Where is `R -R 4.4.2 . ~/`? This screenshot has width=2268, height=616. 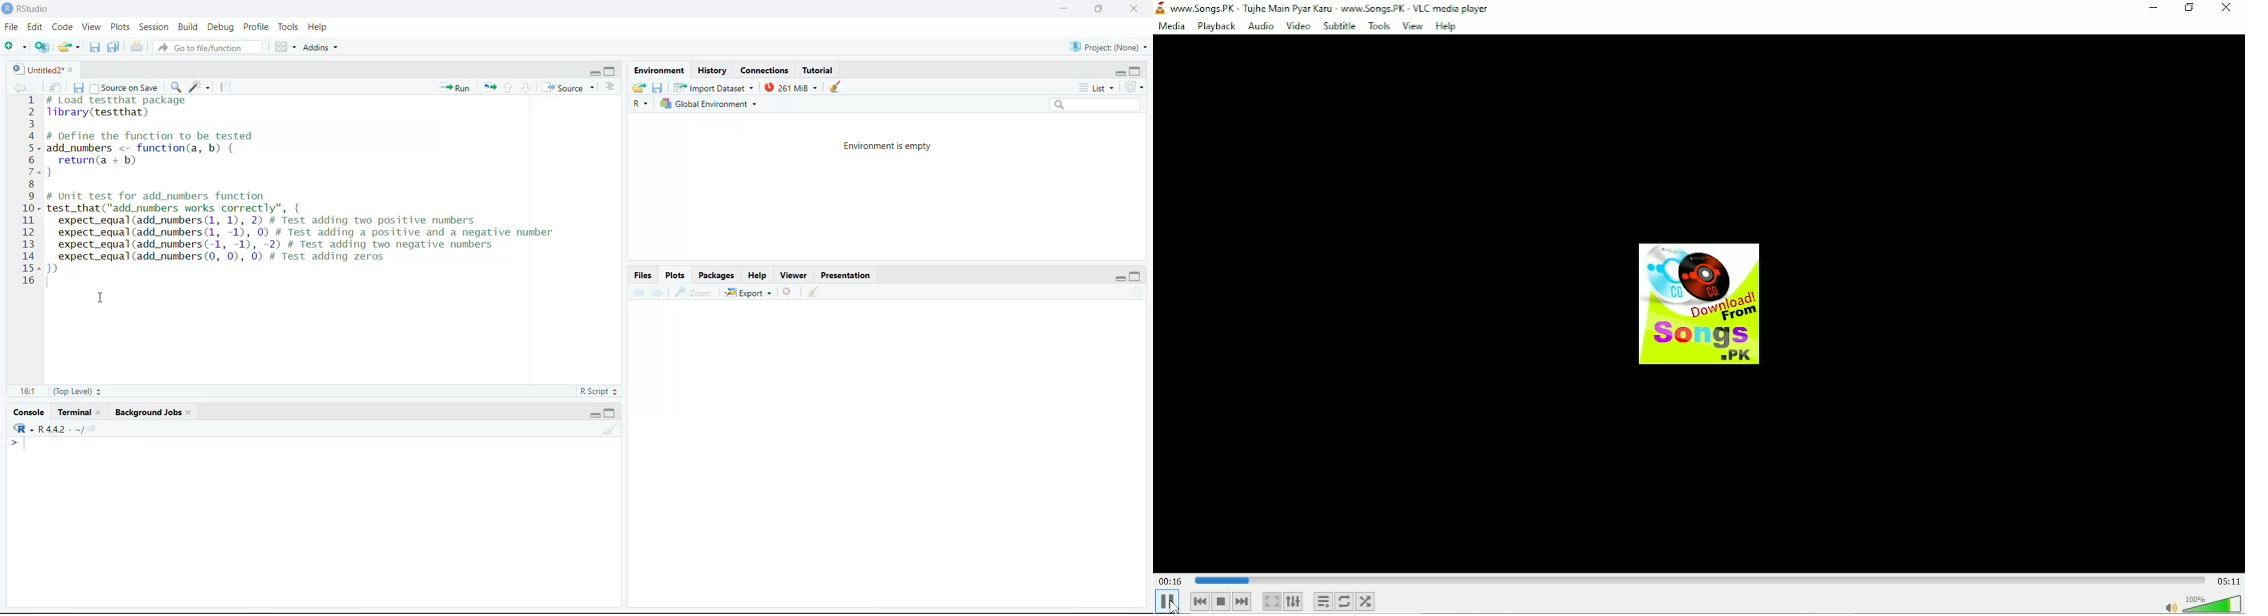
R -R 4.4.2 . ~/ is located at coordinates (58, 428).